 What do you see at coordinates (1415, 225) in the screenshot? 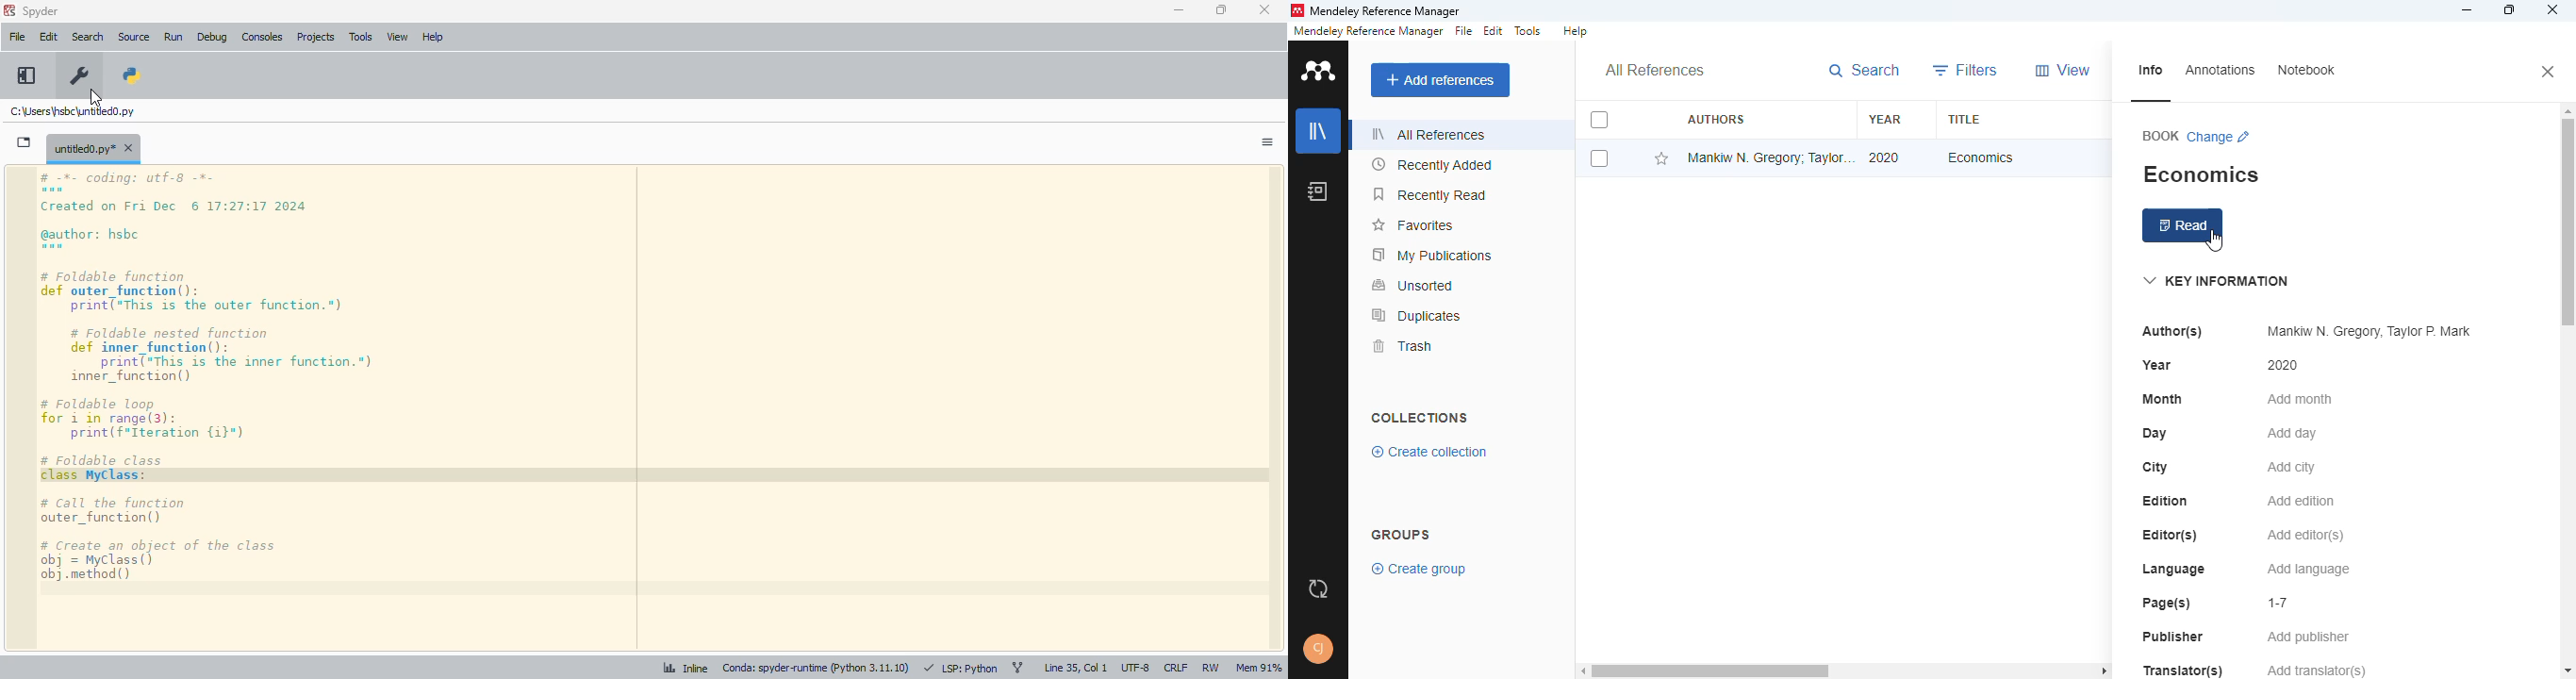
I see `favorites` at bounding box center [1415, 225].